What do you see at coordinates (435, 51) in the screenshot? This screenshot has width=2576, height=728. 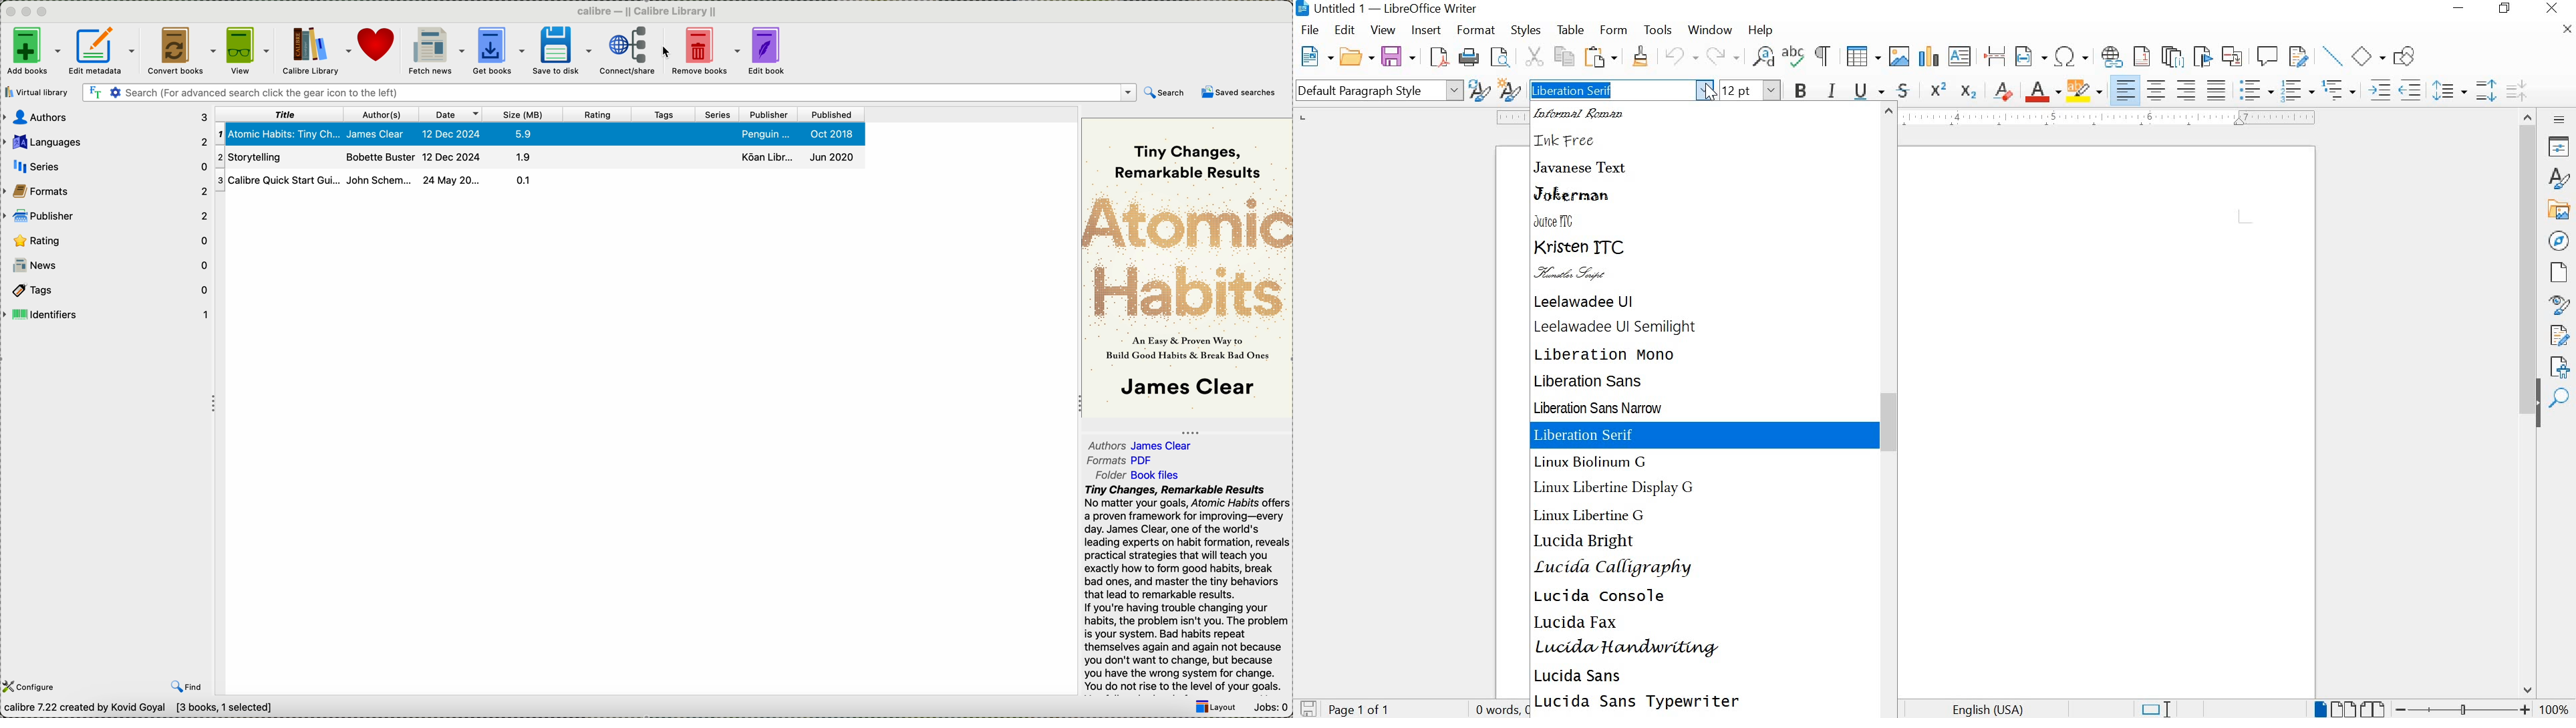 I see `fetch news` at bounding box center [435, 51].